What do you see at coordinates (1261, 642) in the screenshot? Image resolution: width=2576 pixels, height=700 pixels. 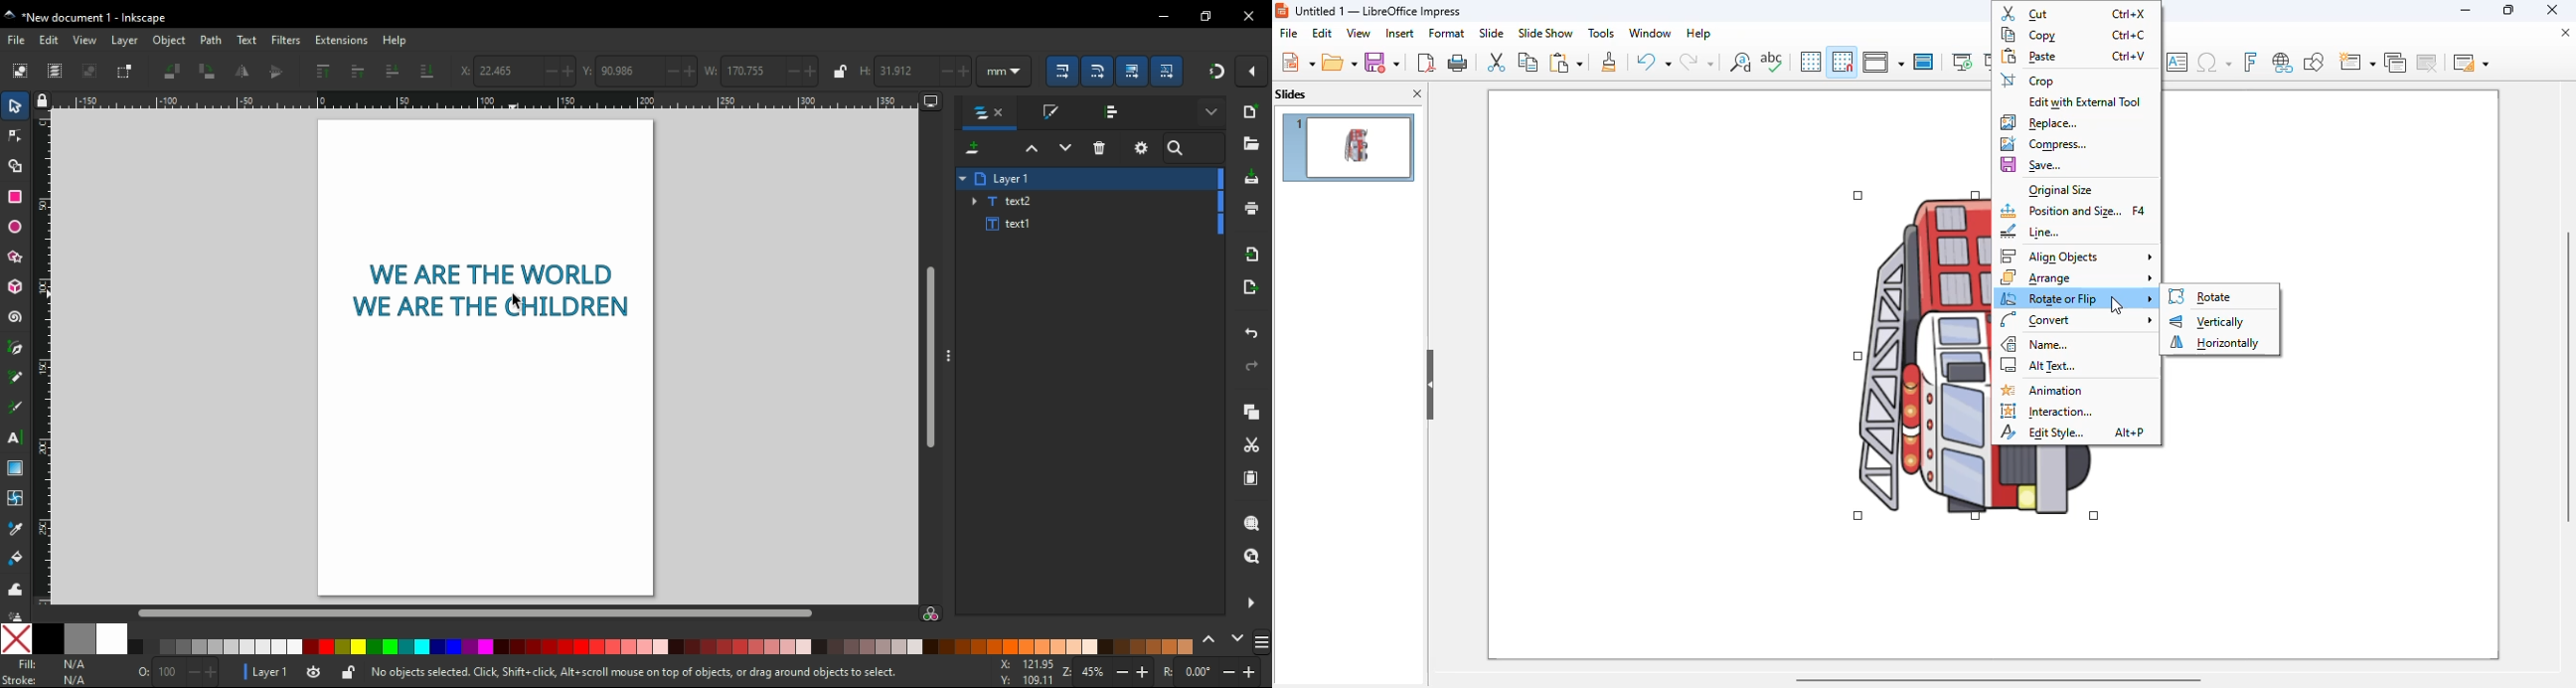 I see `more settings` at bounding box center [1261, 642].